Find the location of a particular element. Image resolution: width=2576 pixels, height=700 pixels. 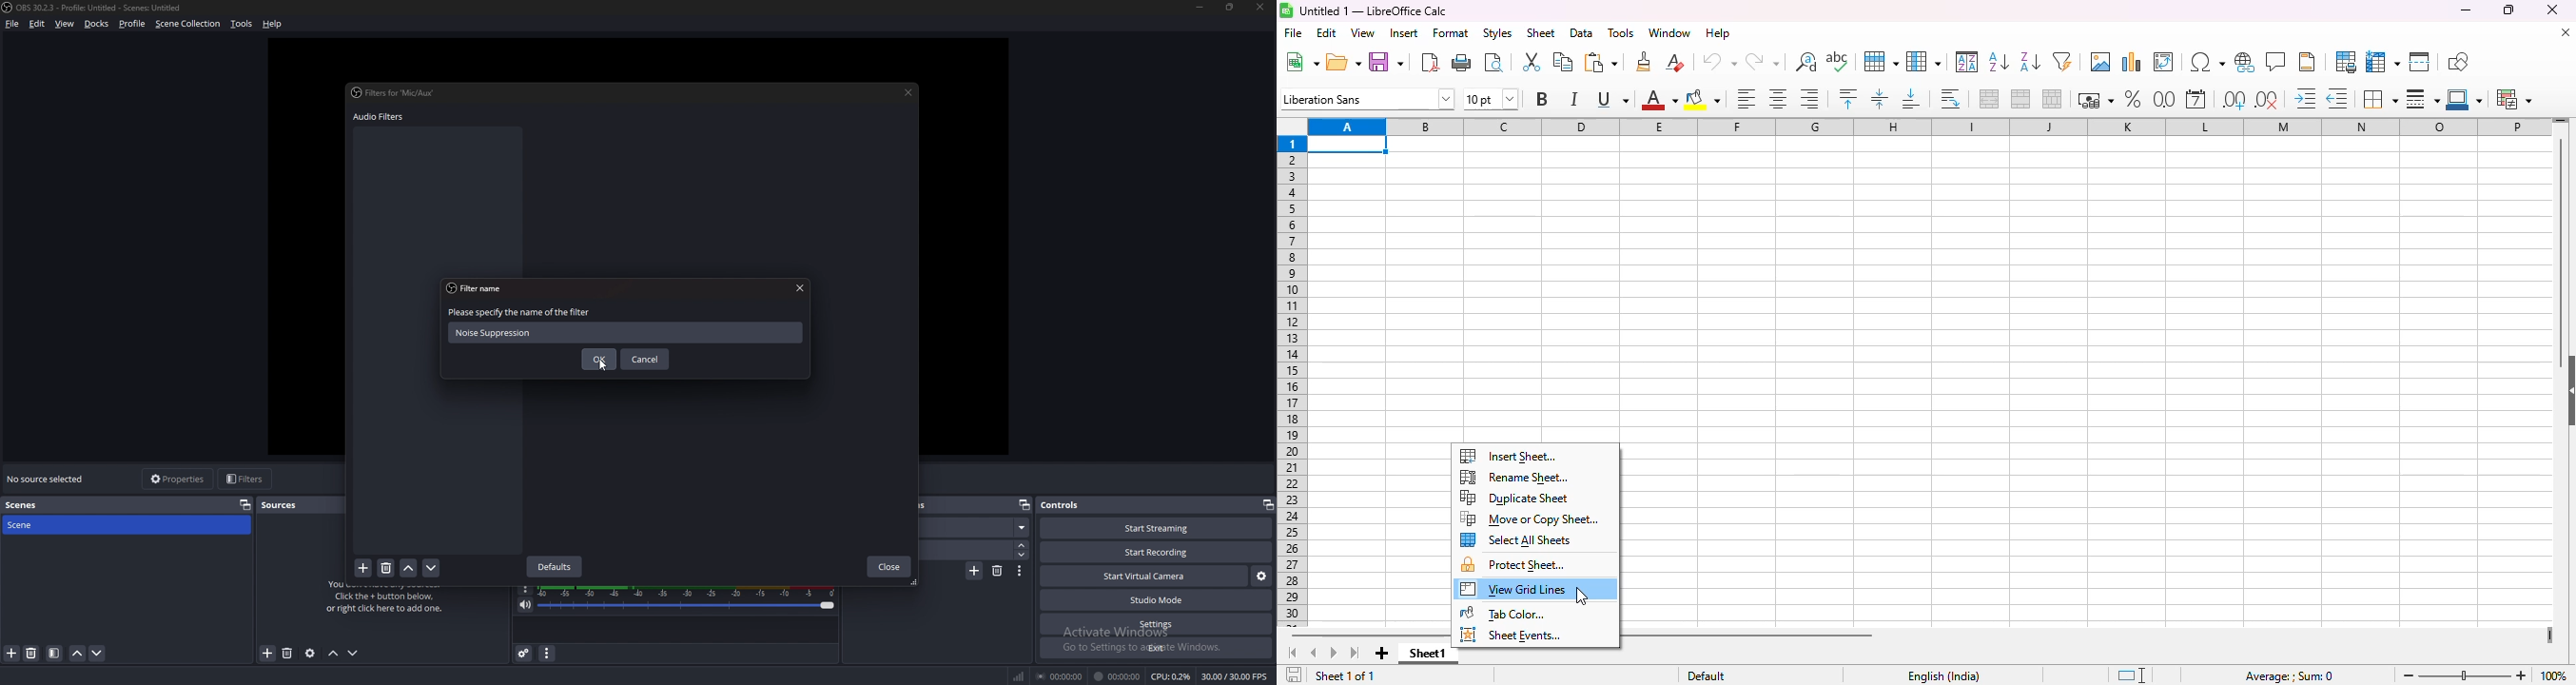

mic/aux volume adjust is located at coordinates (689, 600).